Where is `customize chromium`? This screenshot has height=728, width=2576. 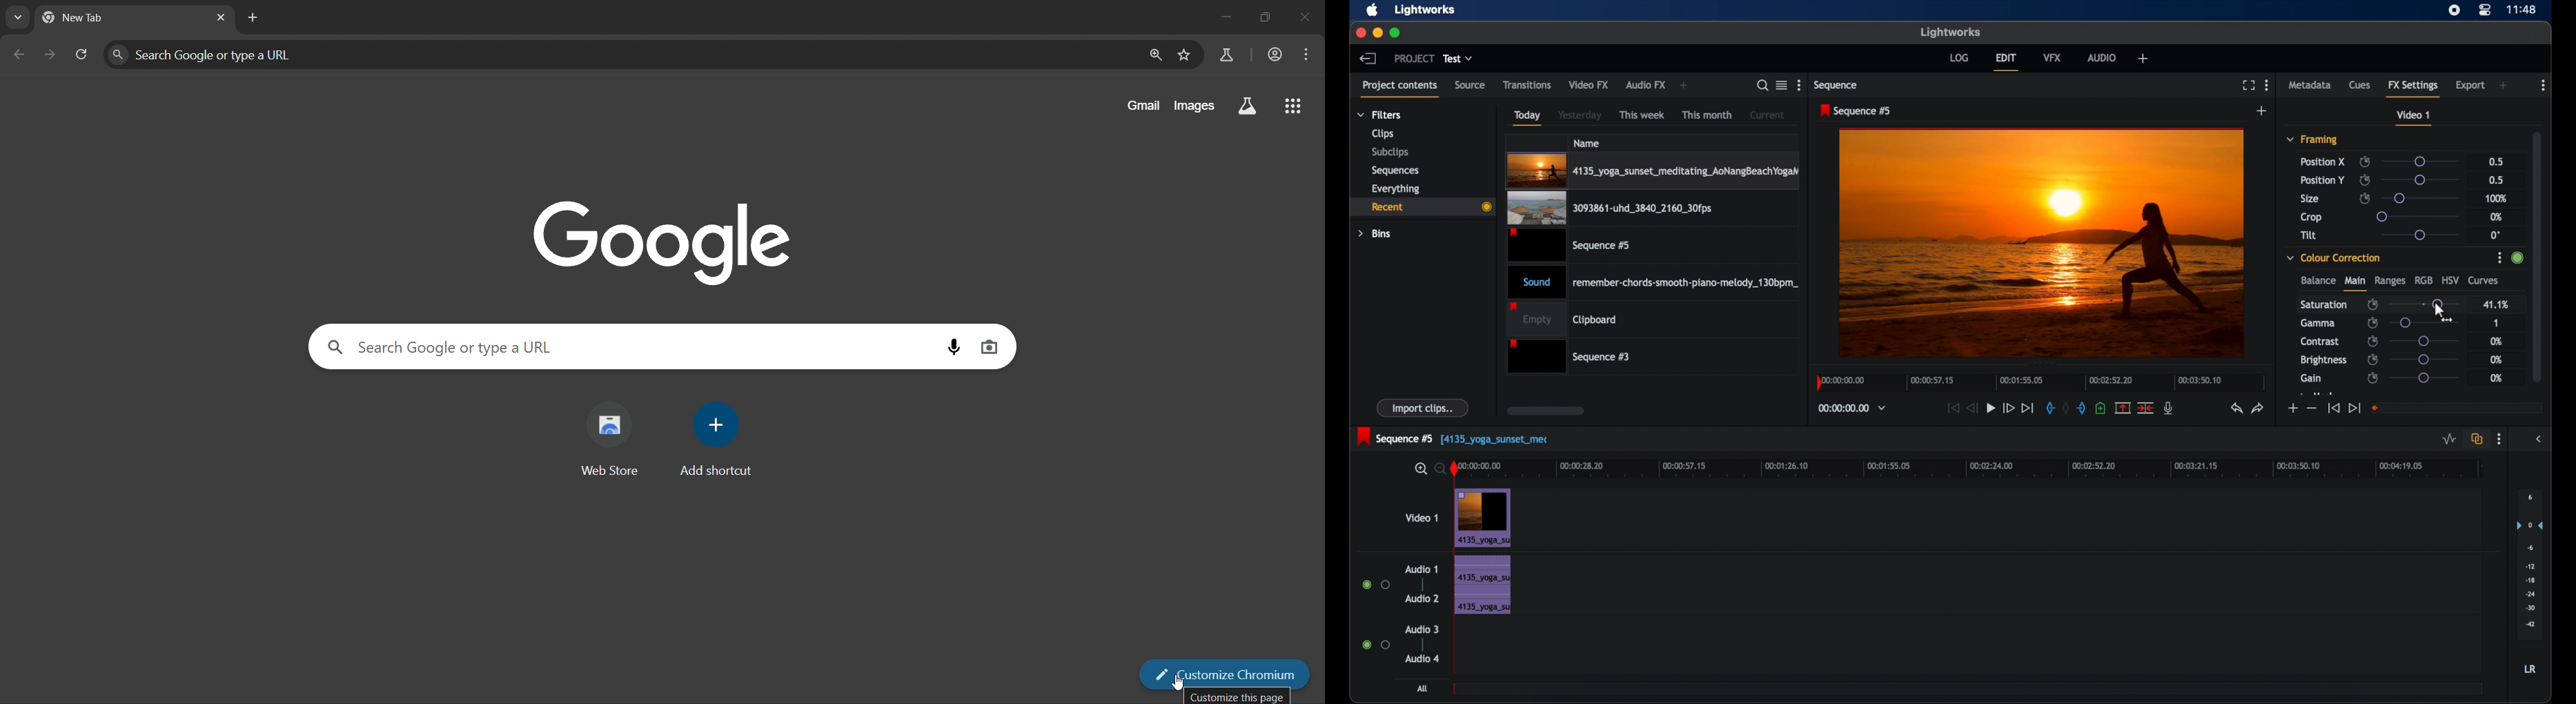
customize chromium is located at coordinates (1227, 672).